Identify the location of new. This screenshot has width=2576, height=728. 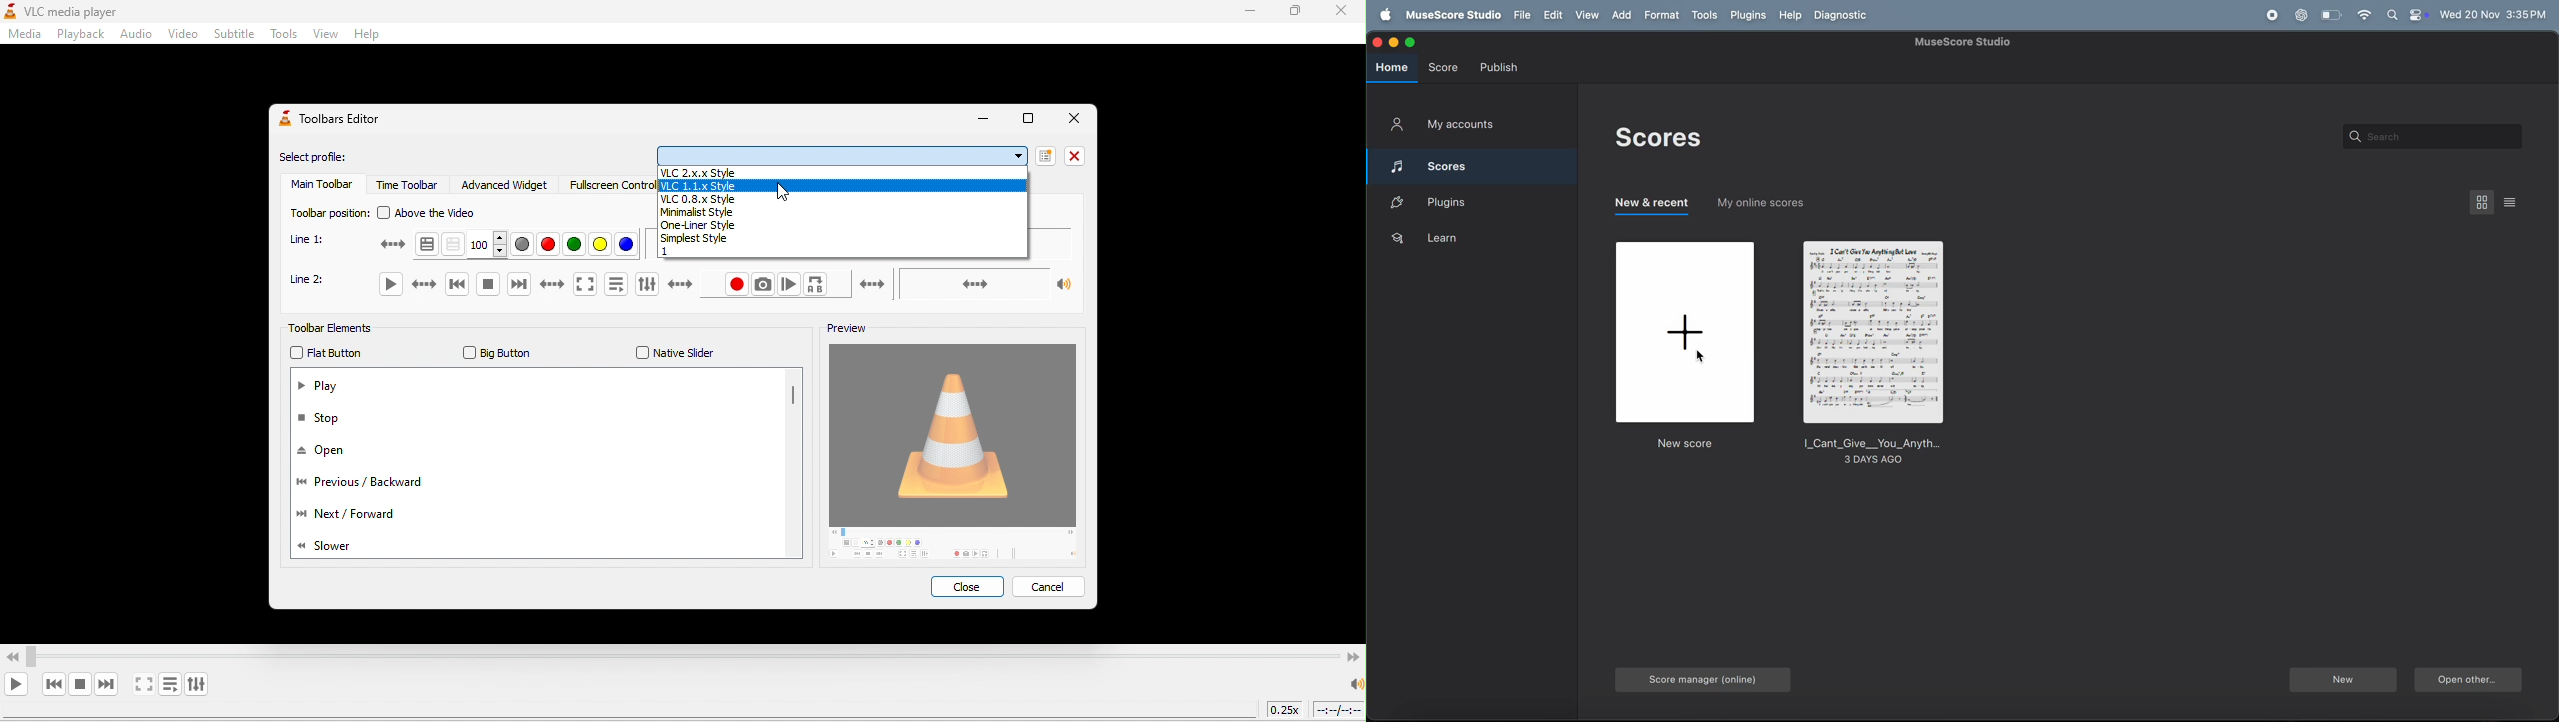
(2343, 681).